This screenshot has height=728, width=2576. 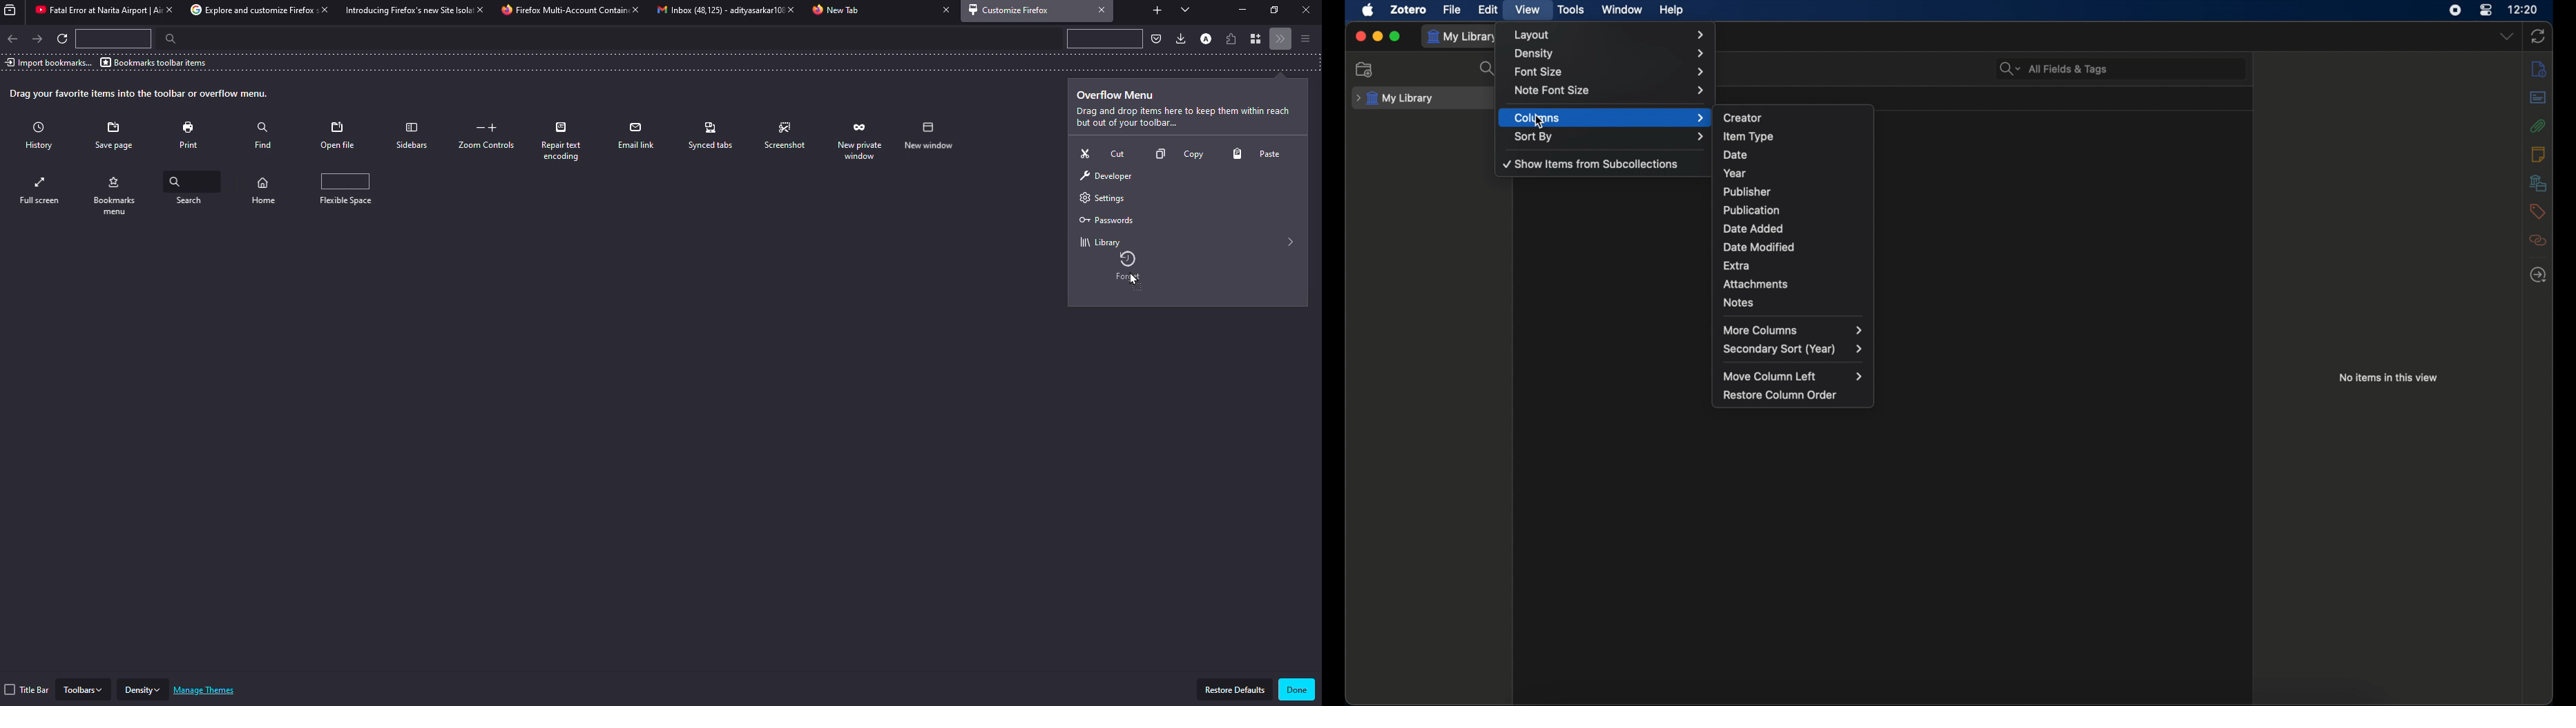 I want to click on email link, so click(x=637, y=135).